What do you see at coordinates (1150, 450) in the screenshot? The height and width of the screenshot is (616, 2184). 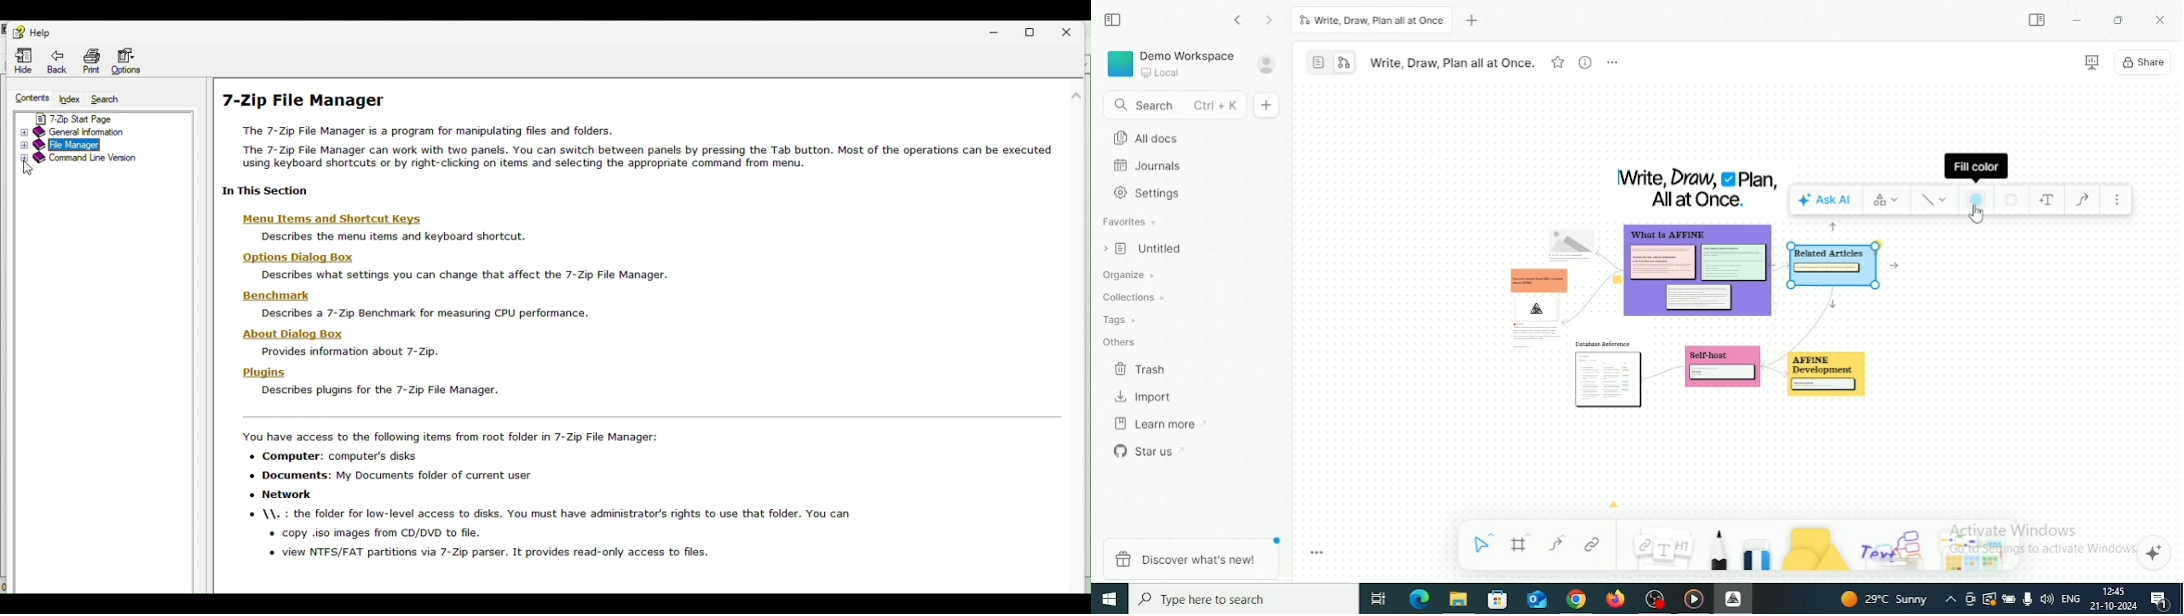 I see `Star us` at bounding box center [1150, 450].